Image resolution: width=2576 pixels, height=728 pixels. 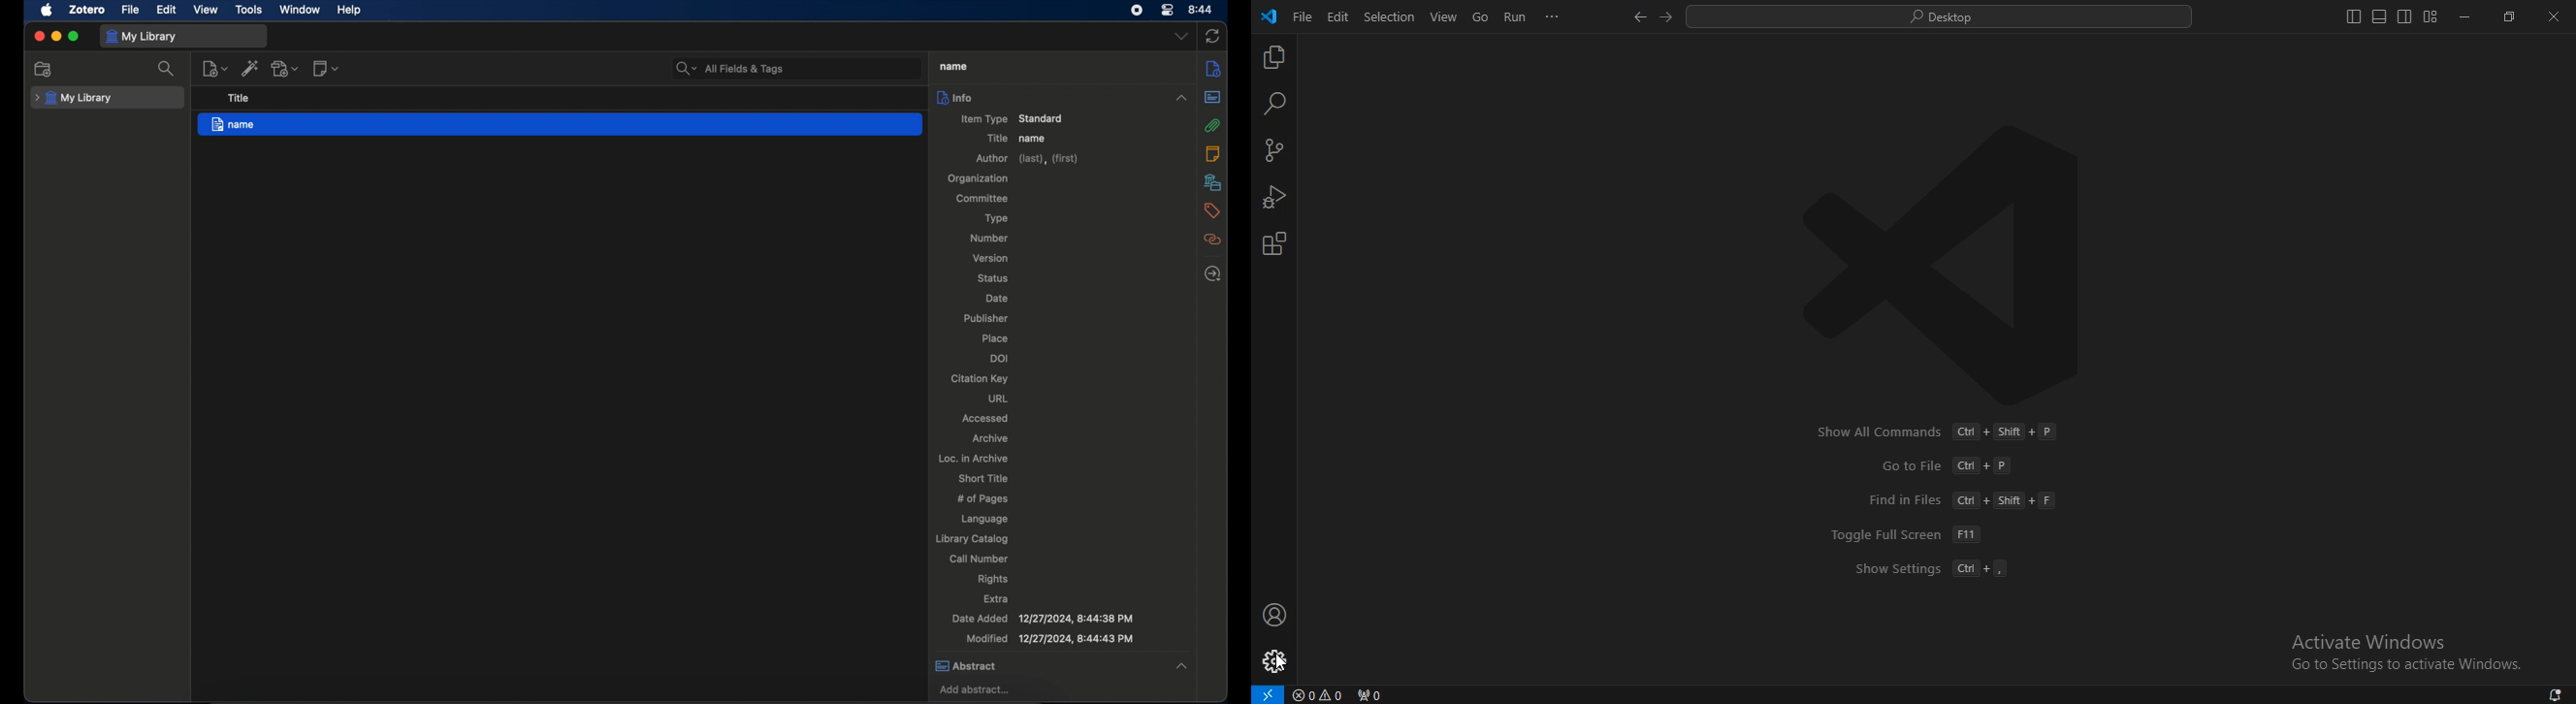 What do you see at coordinates (87, 10) in the screenshot?
I see `zotero` at bounding box center [87, 10].